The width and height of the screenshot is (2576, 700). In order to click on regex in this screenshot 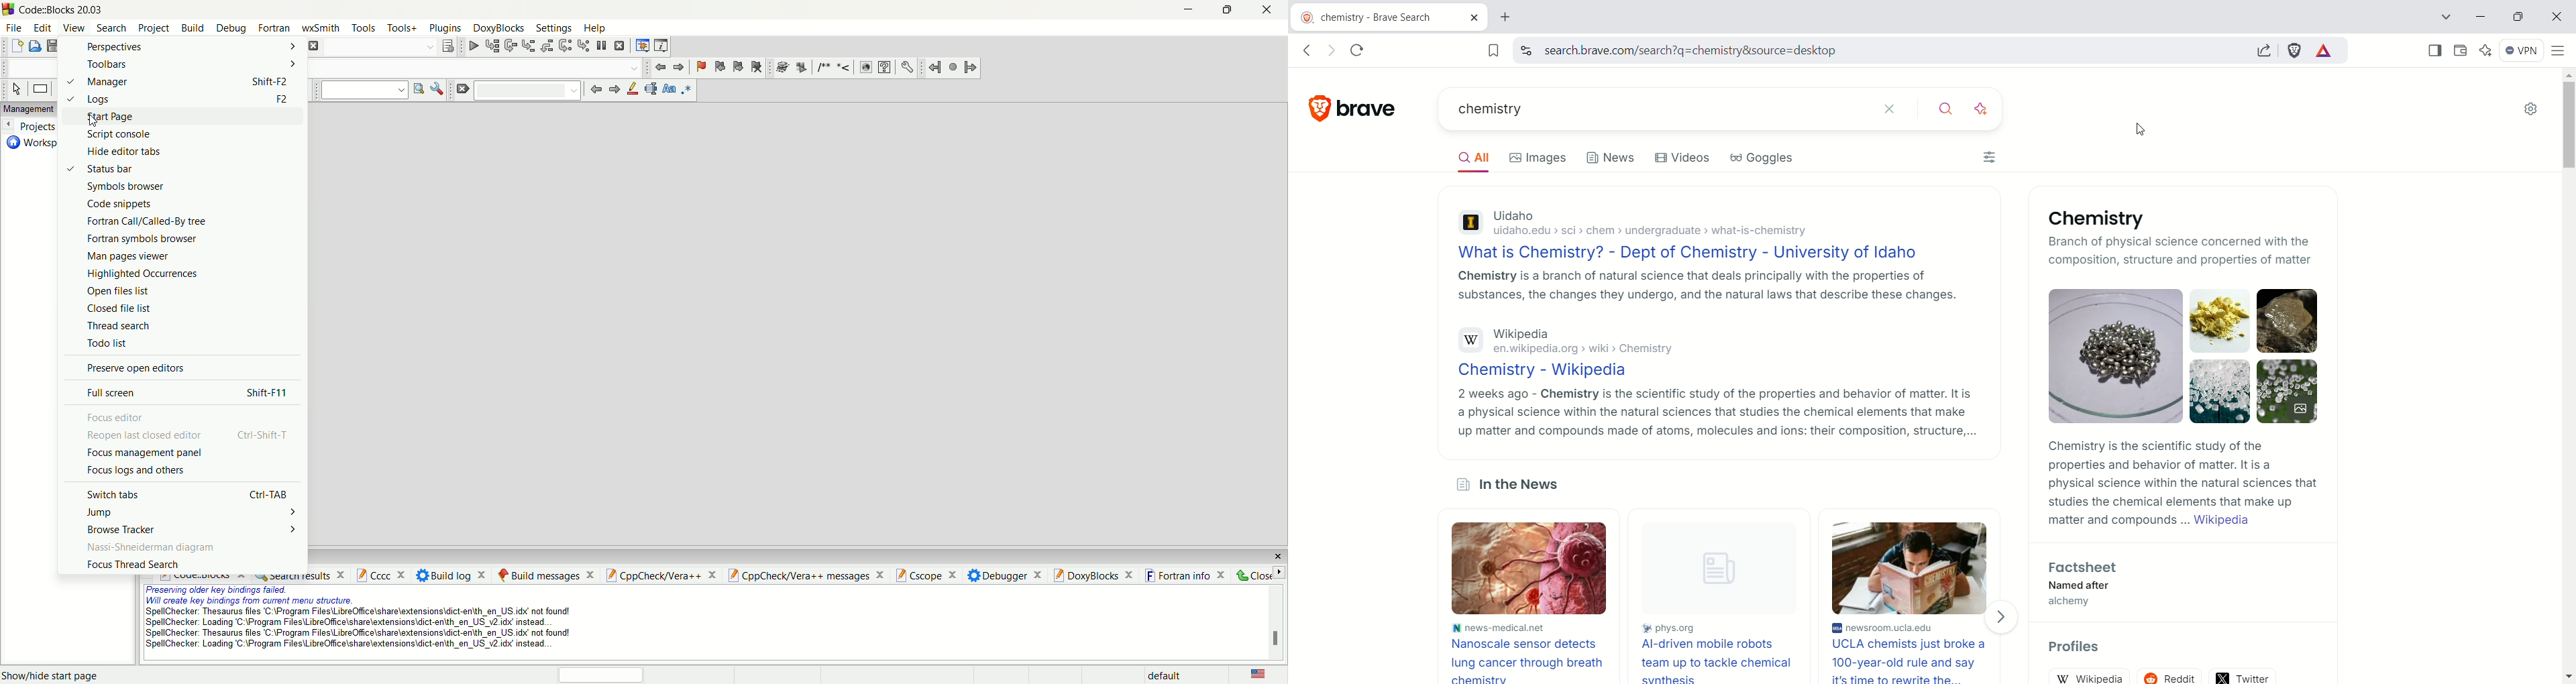, I will do `click(686, 91)`.